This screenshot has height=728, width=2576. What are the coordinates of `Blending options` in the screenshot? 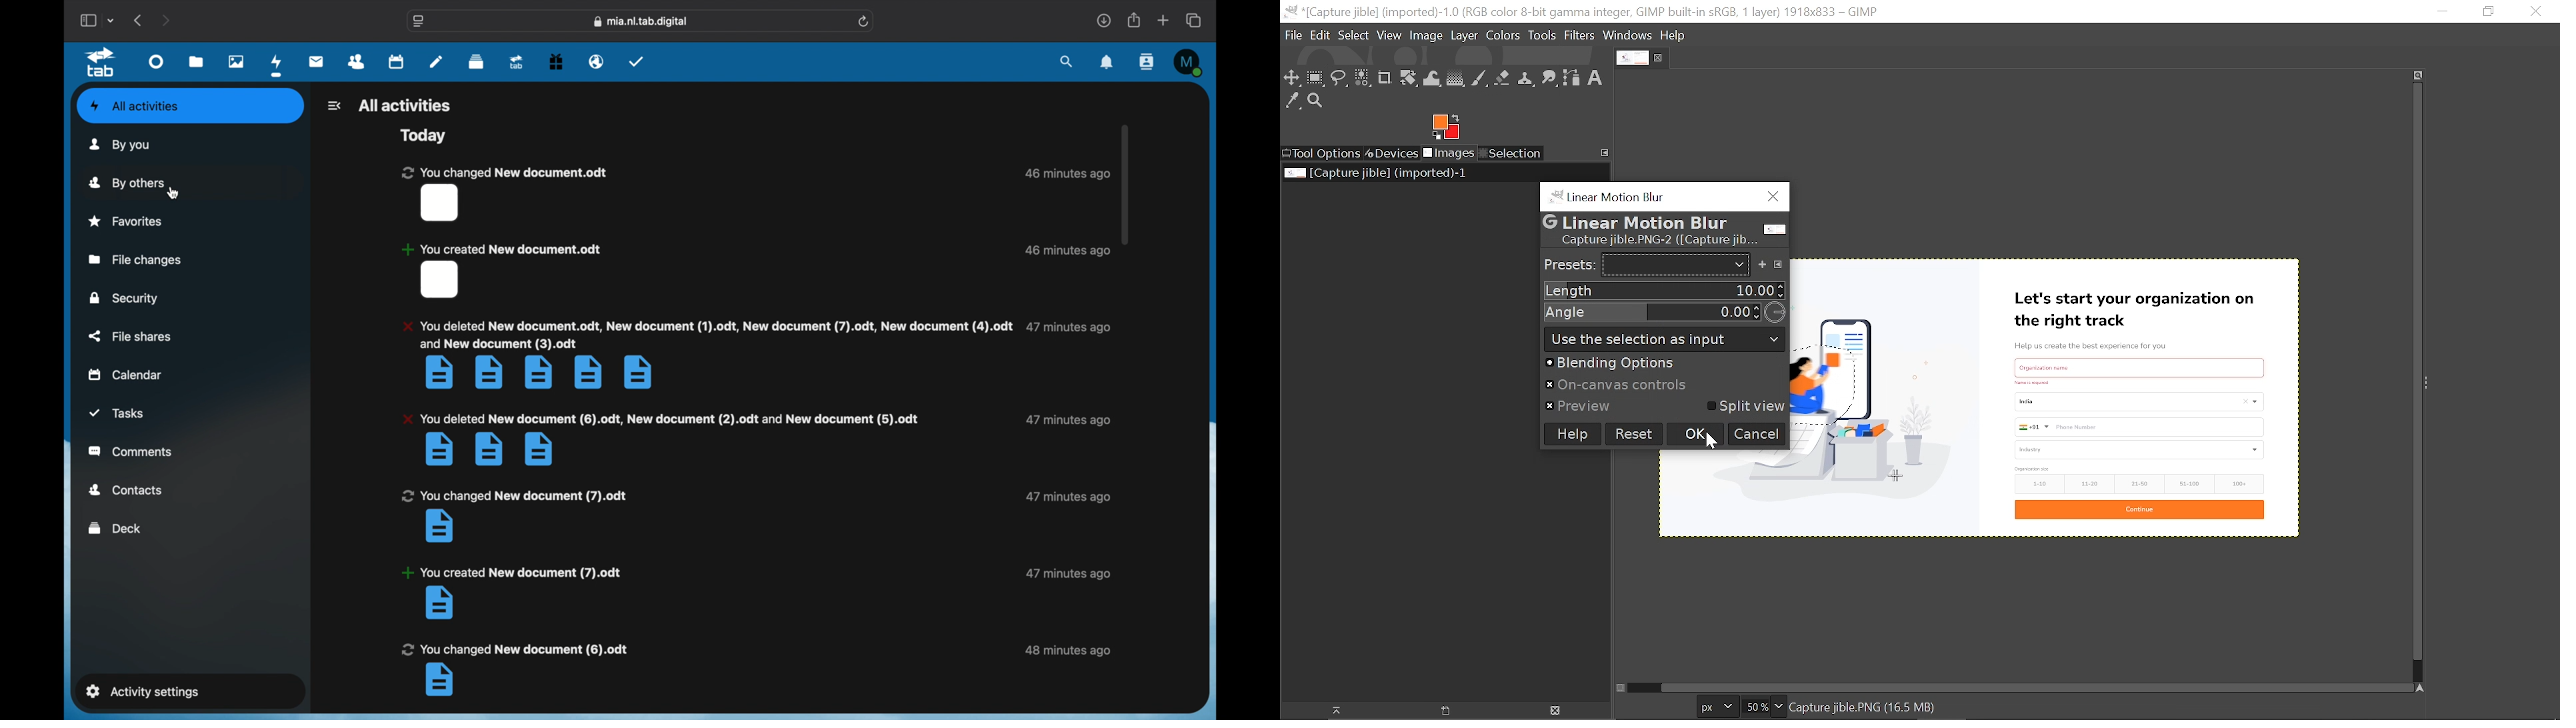 It's located at (1651, 363).